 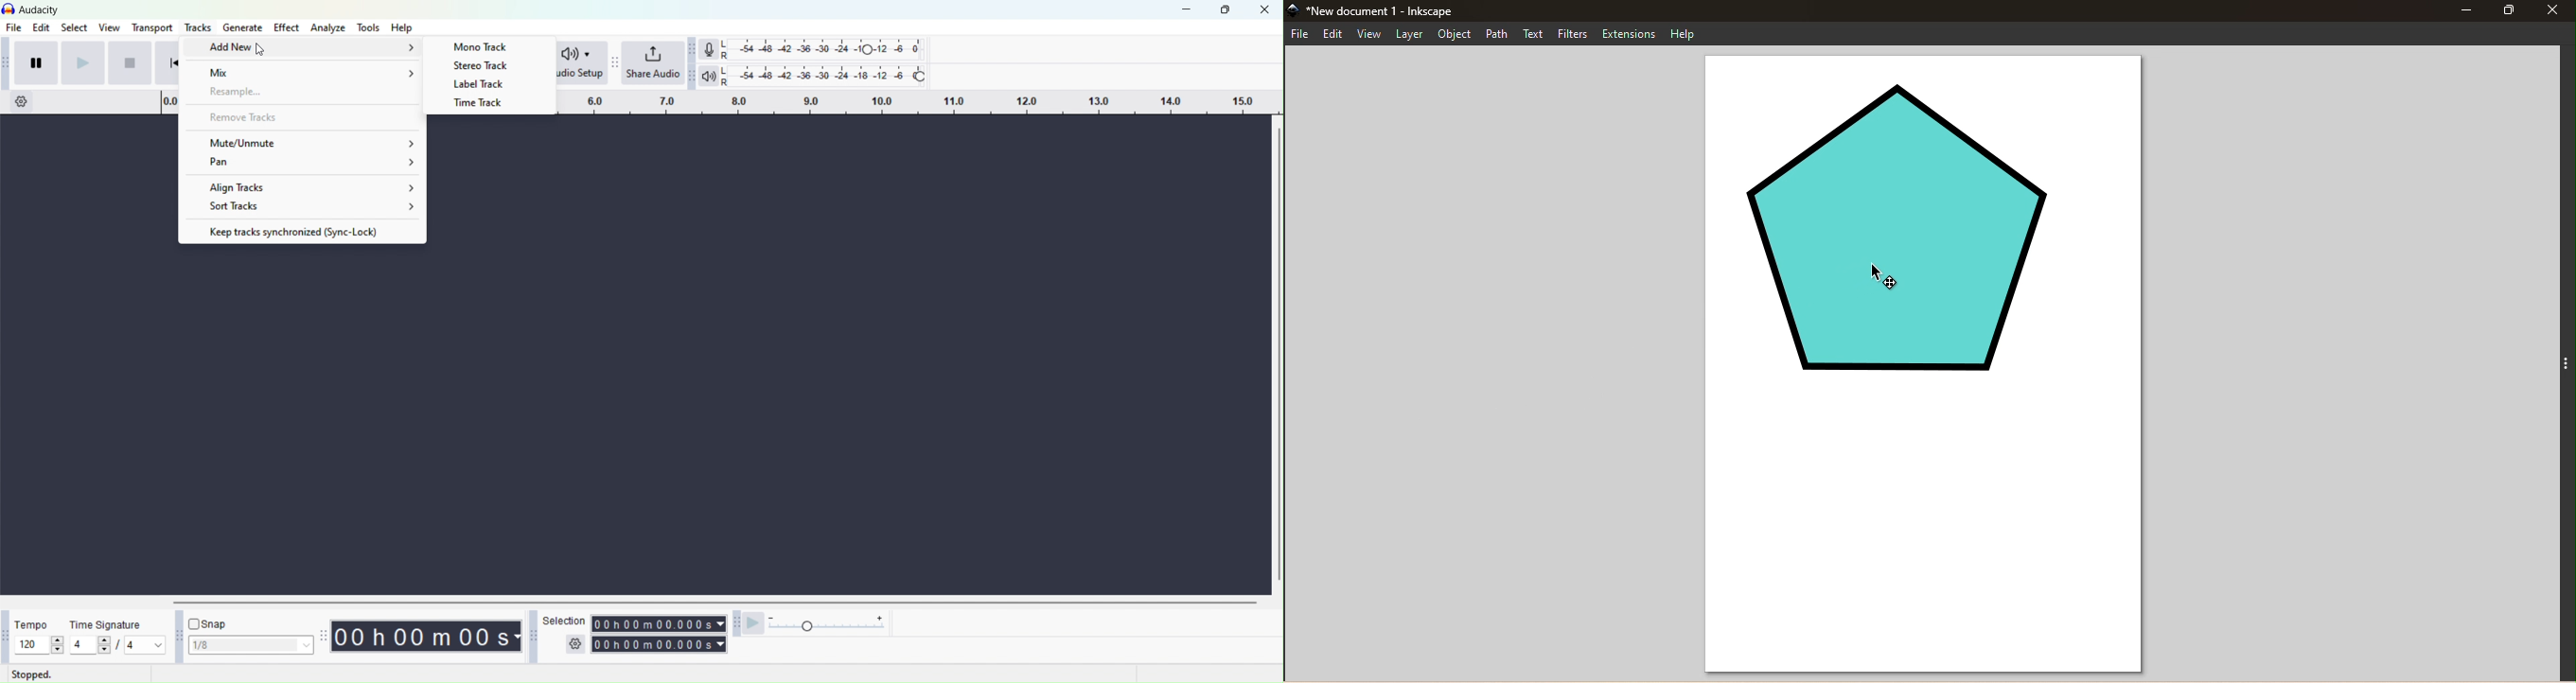 What do you see at coordinates (2555, 9) in the screenshot?
I see `Close` at bounding box center [2555, 9].